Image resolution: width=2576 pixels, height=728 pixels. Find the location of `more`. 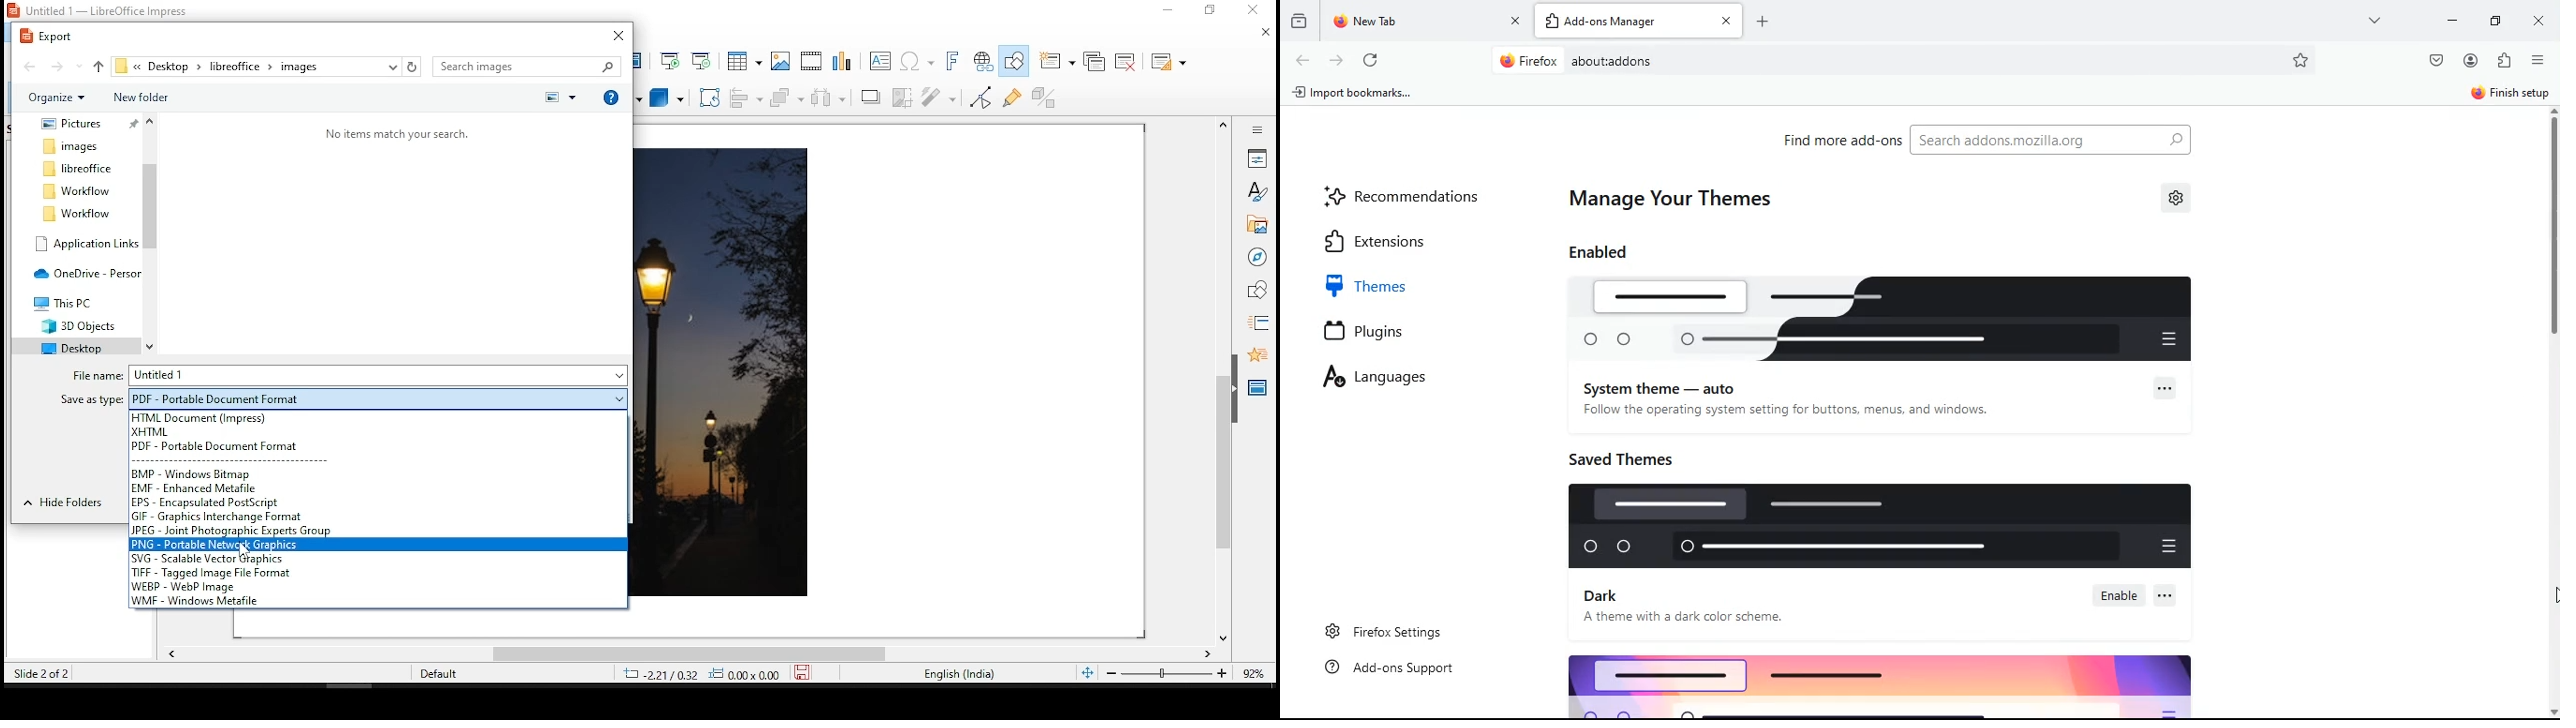

more is located at coordinates (2377, 21).